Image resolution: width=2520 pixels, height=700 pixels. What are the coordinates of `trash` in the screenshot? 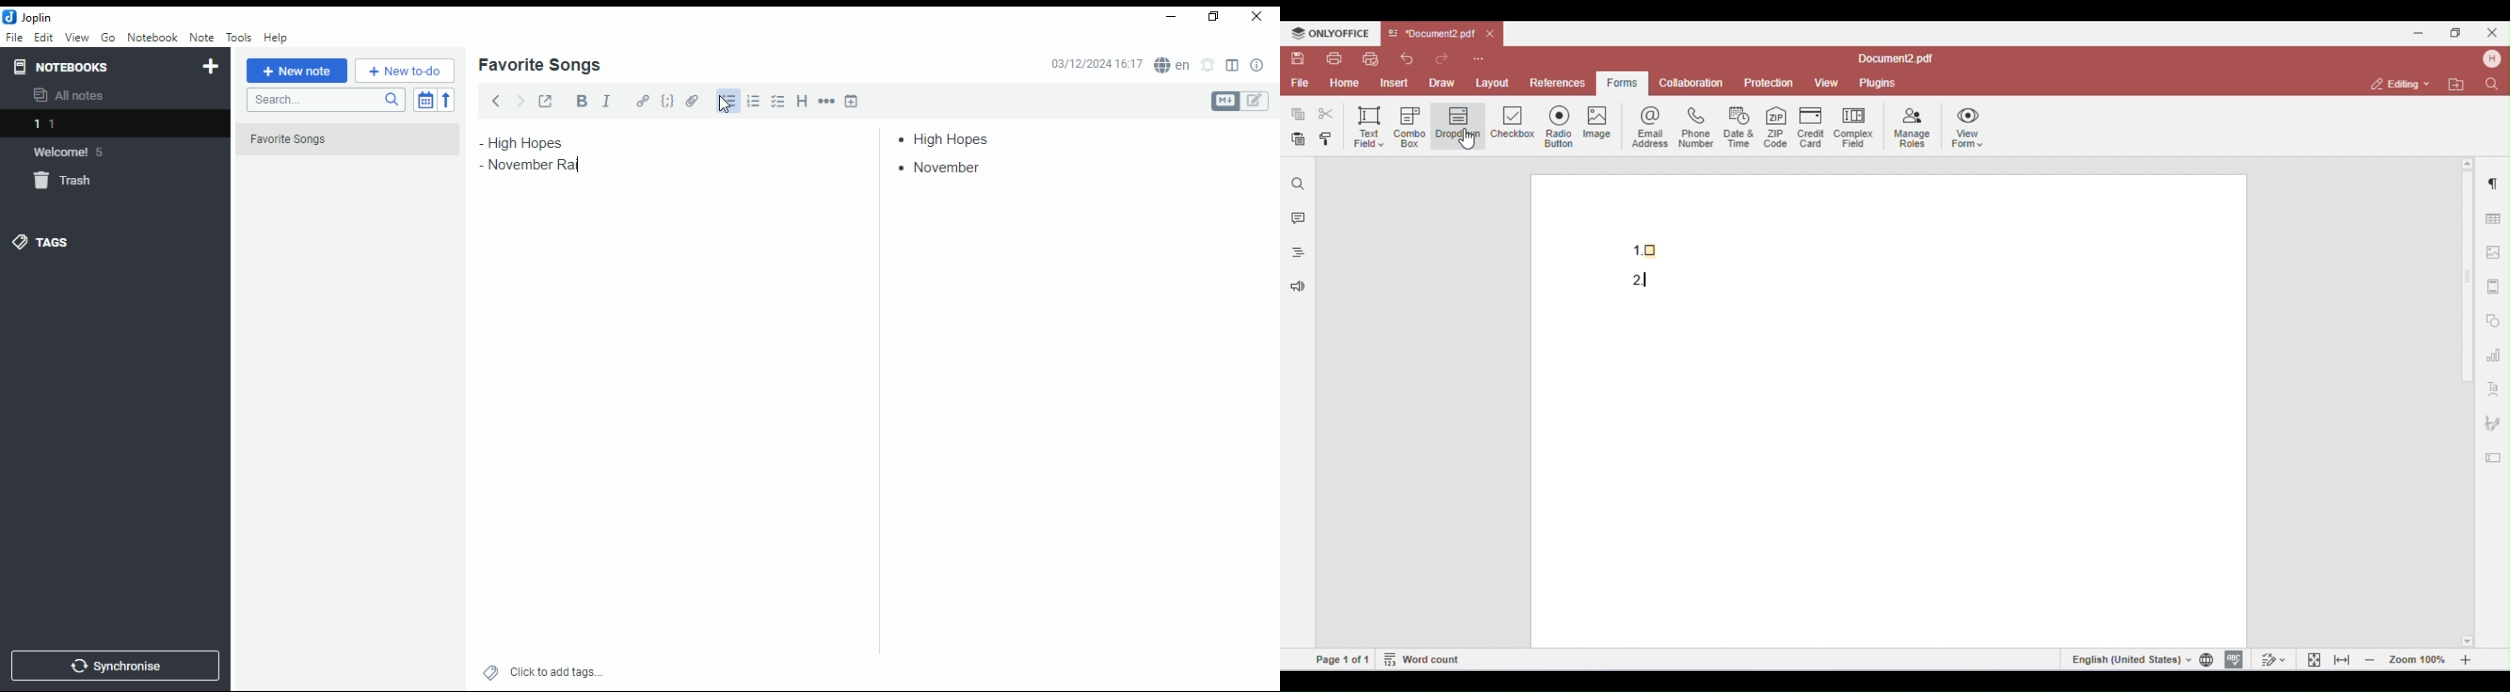 It's located at (74, 184).